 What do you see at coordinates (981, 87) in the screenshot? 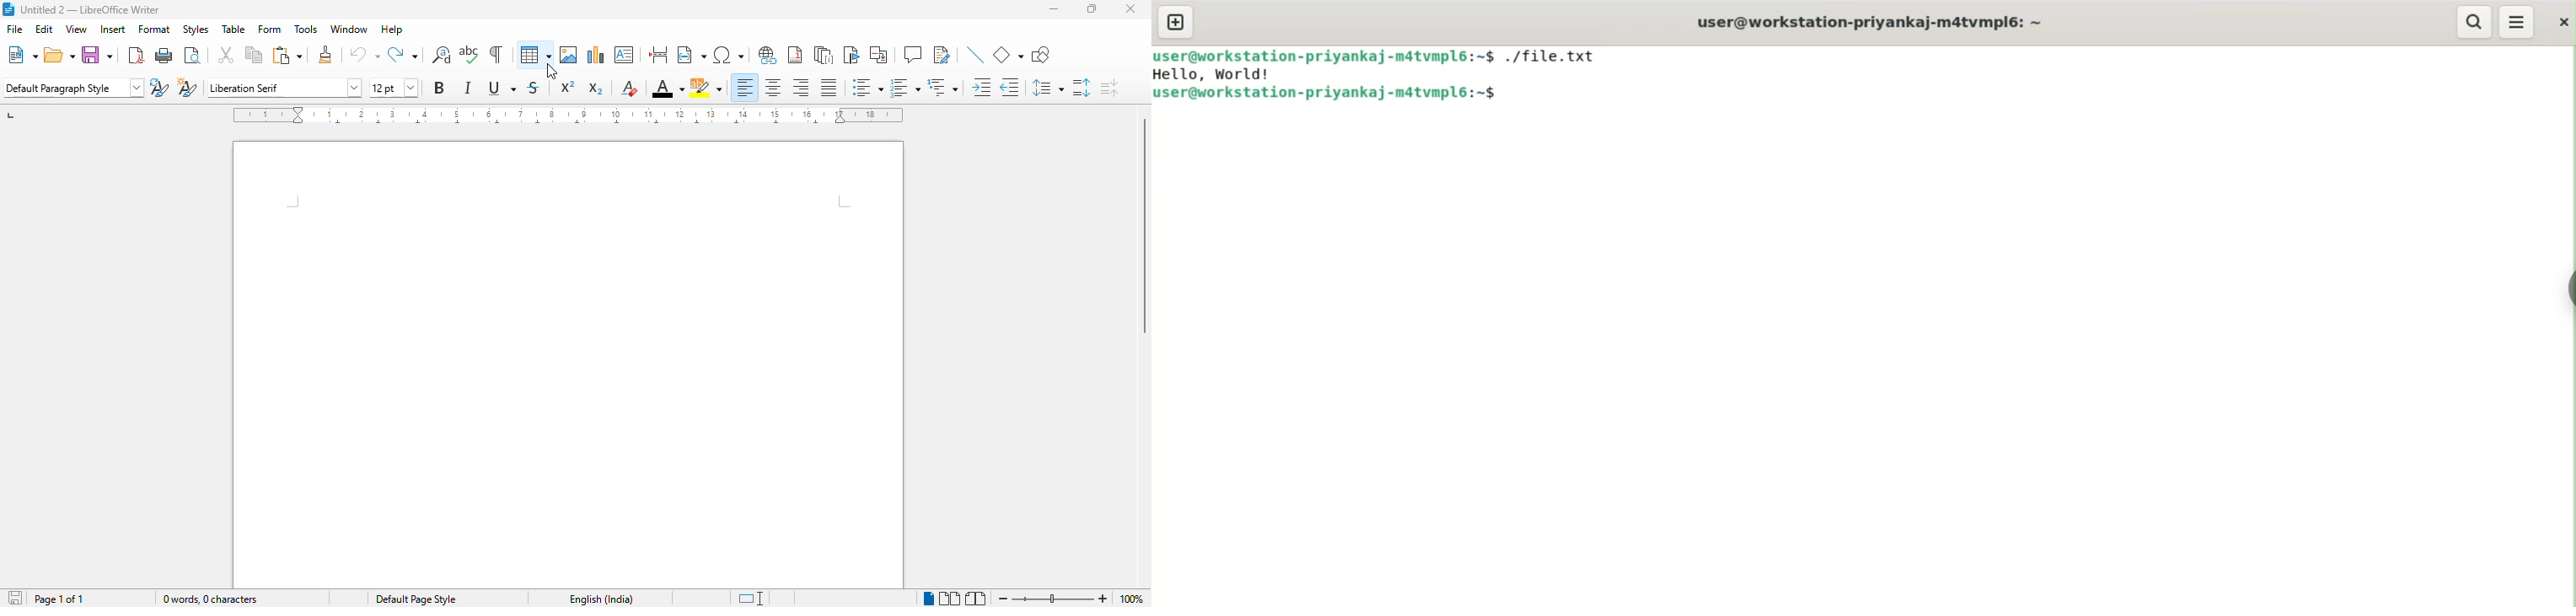
I see `increase indent` at bounding box center [981, 87].